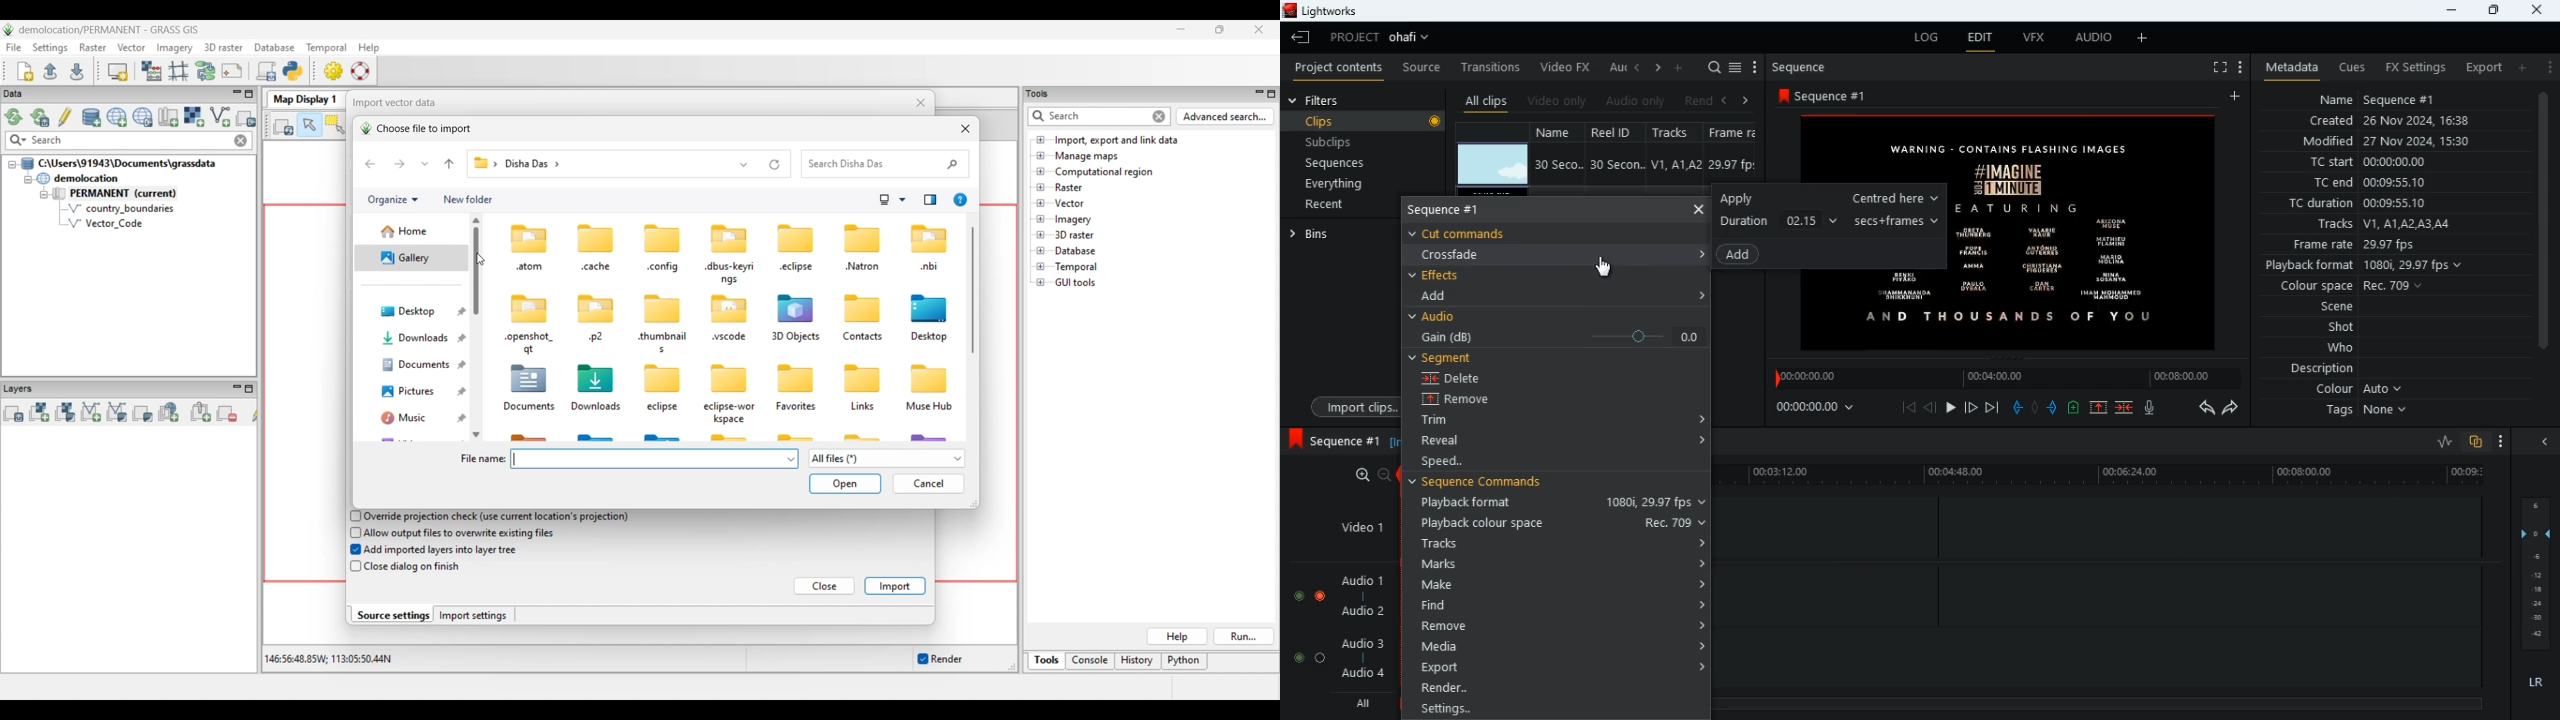 Image resolution: width=2576 pixels, height=728 pixels. What do you see at coordinates (1421, 68) in the screenshot?
I see `source` at bounding box center [1421, 68].